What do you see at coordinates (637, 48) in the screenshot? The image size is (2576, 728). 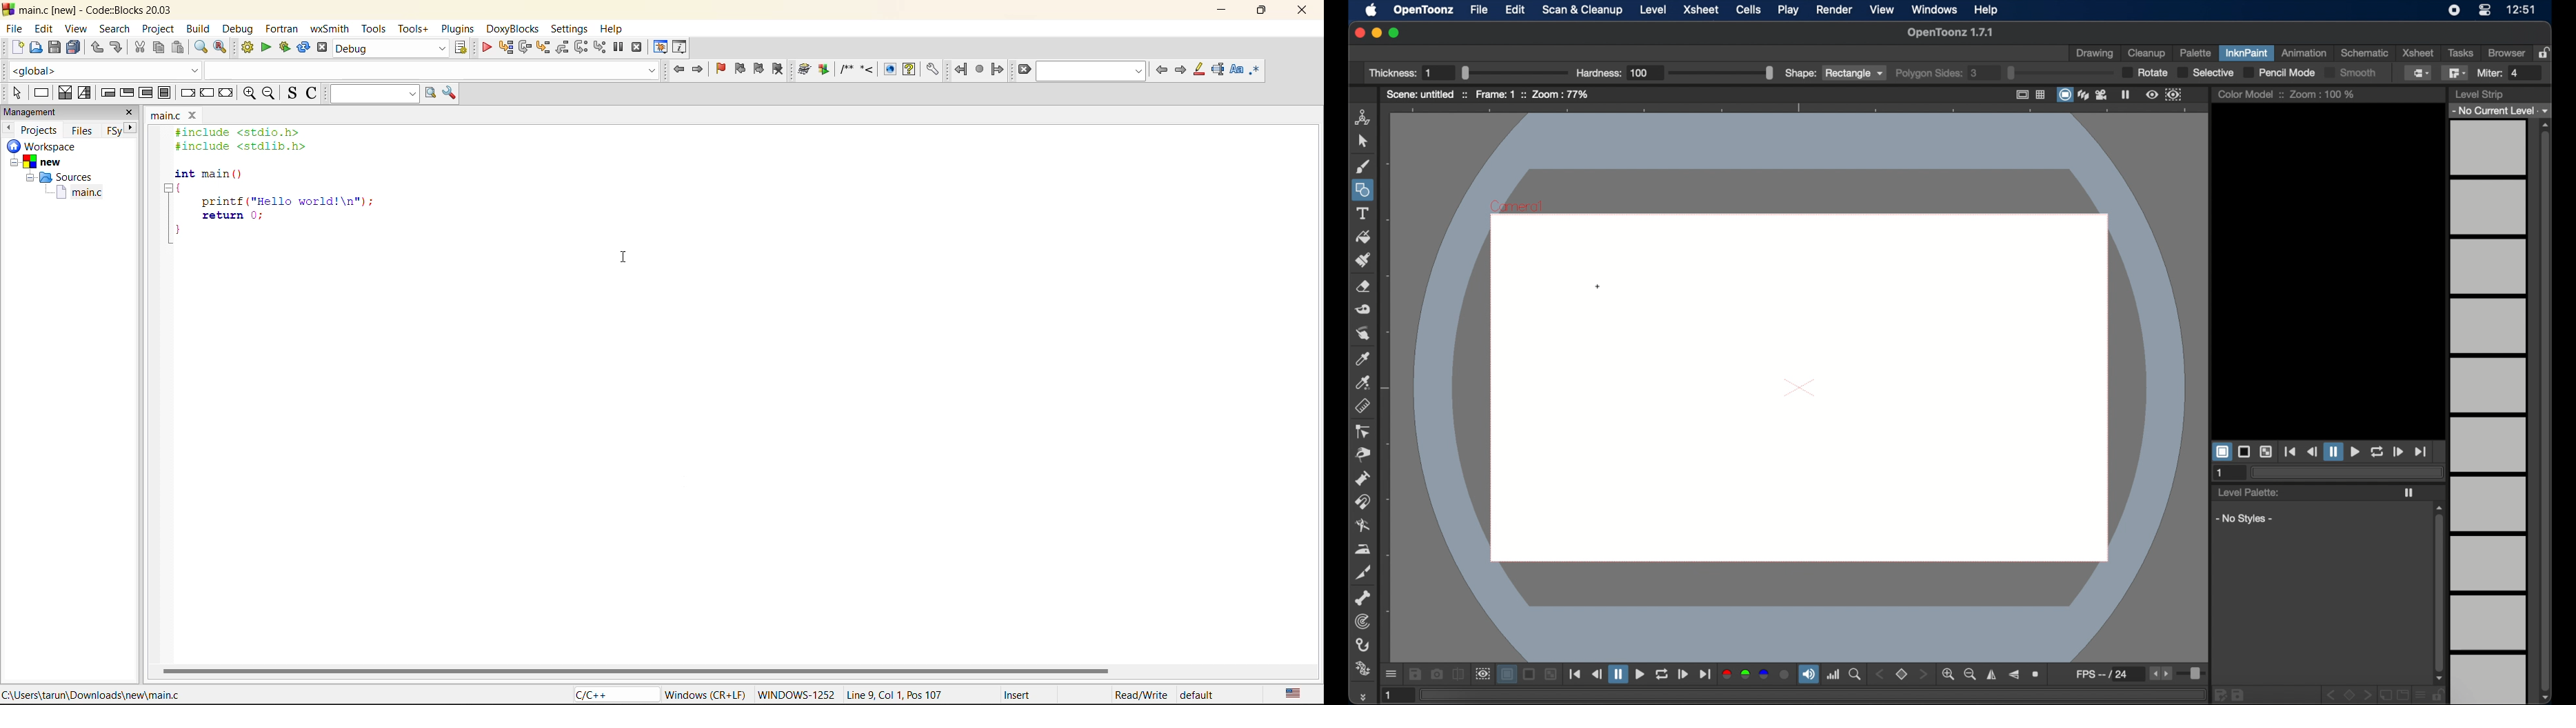 I see `stop debugger` at bounding box center [637, 48].